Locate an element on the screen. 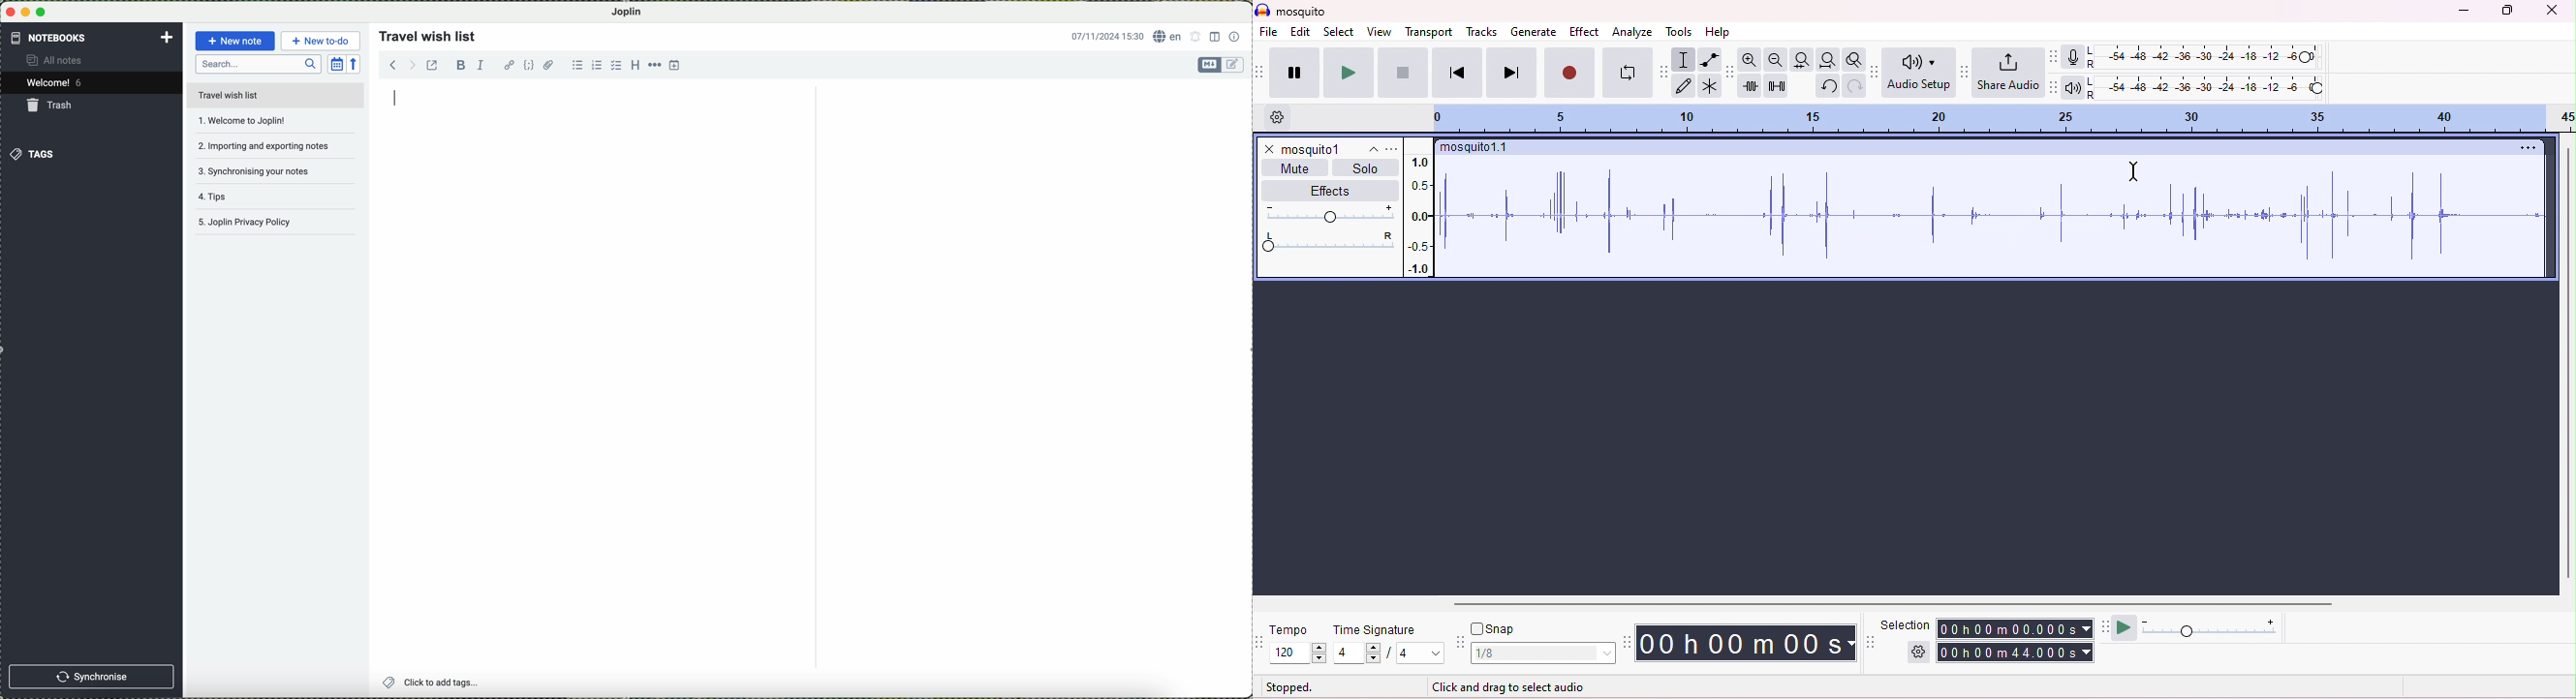  draw is located at coordinates (1685, 87).